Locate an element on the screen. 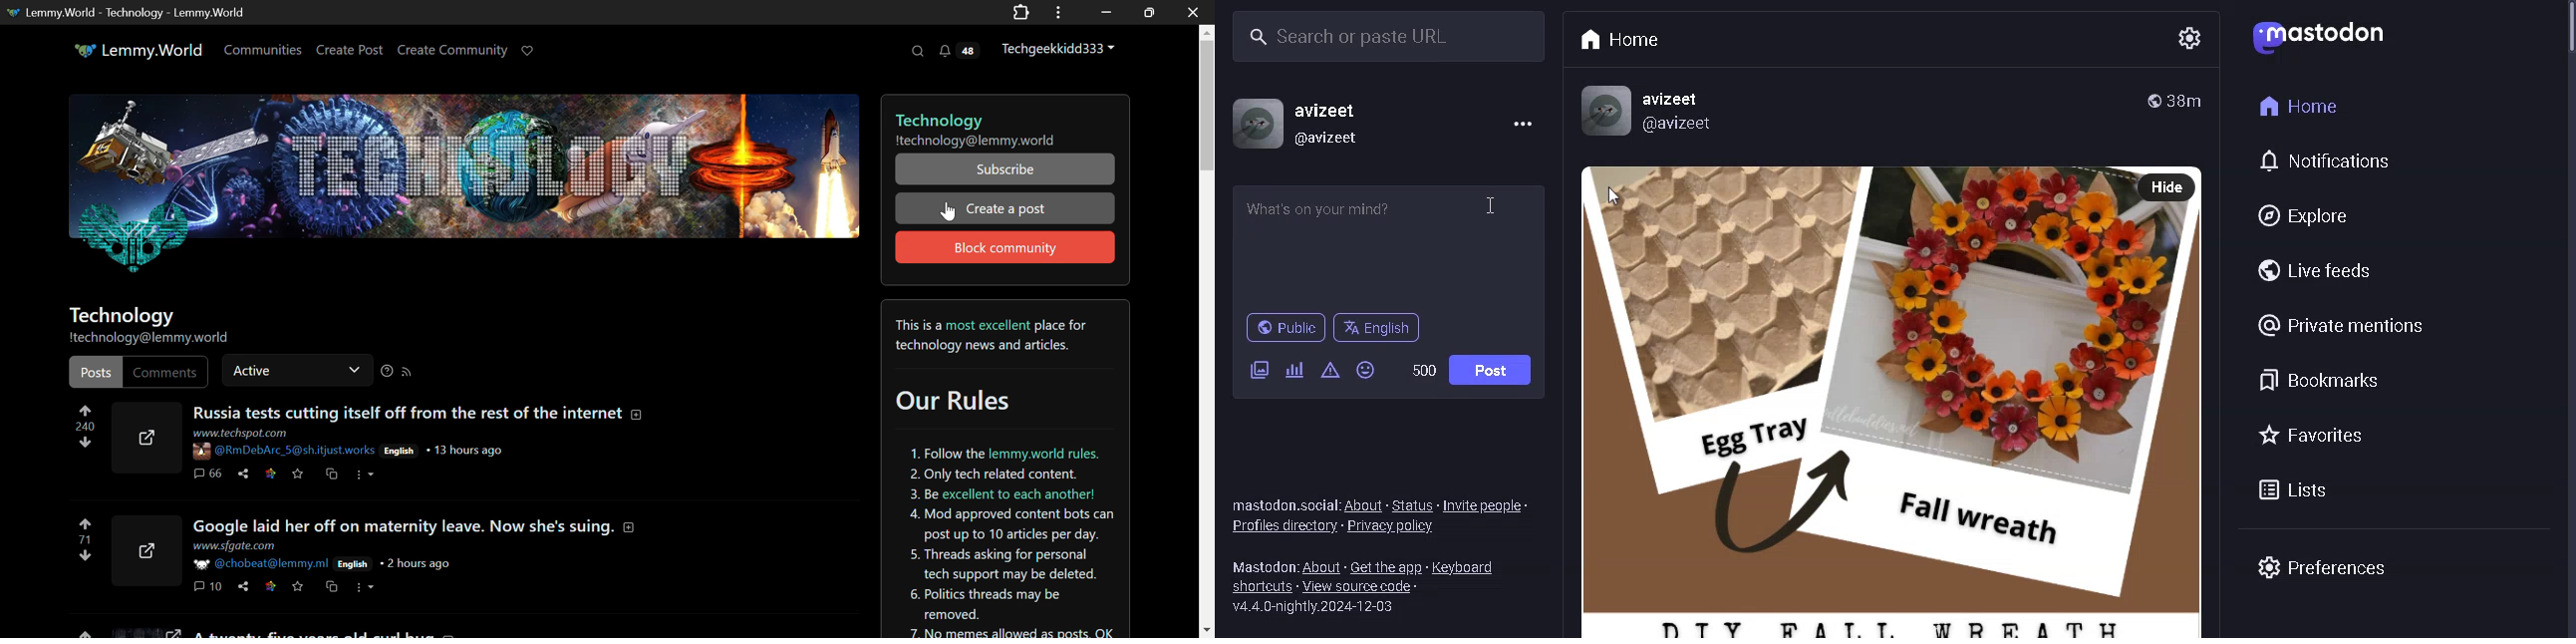  240 Upvotes is located at coordinates (84, 428).